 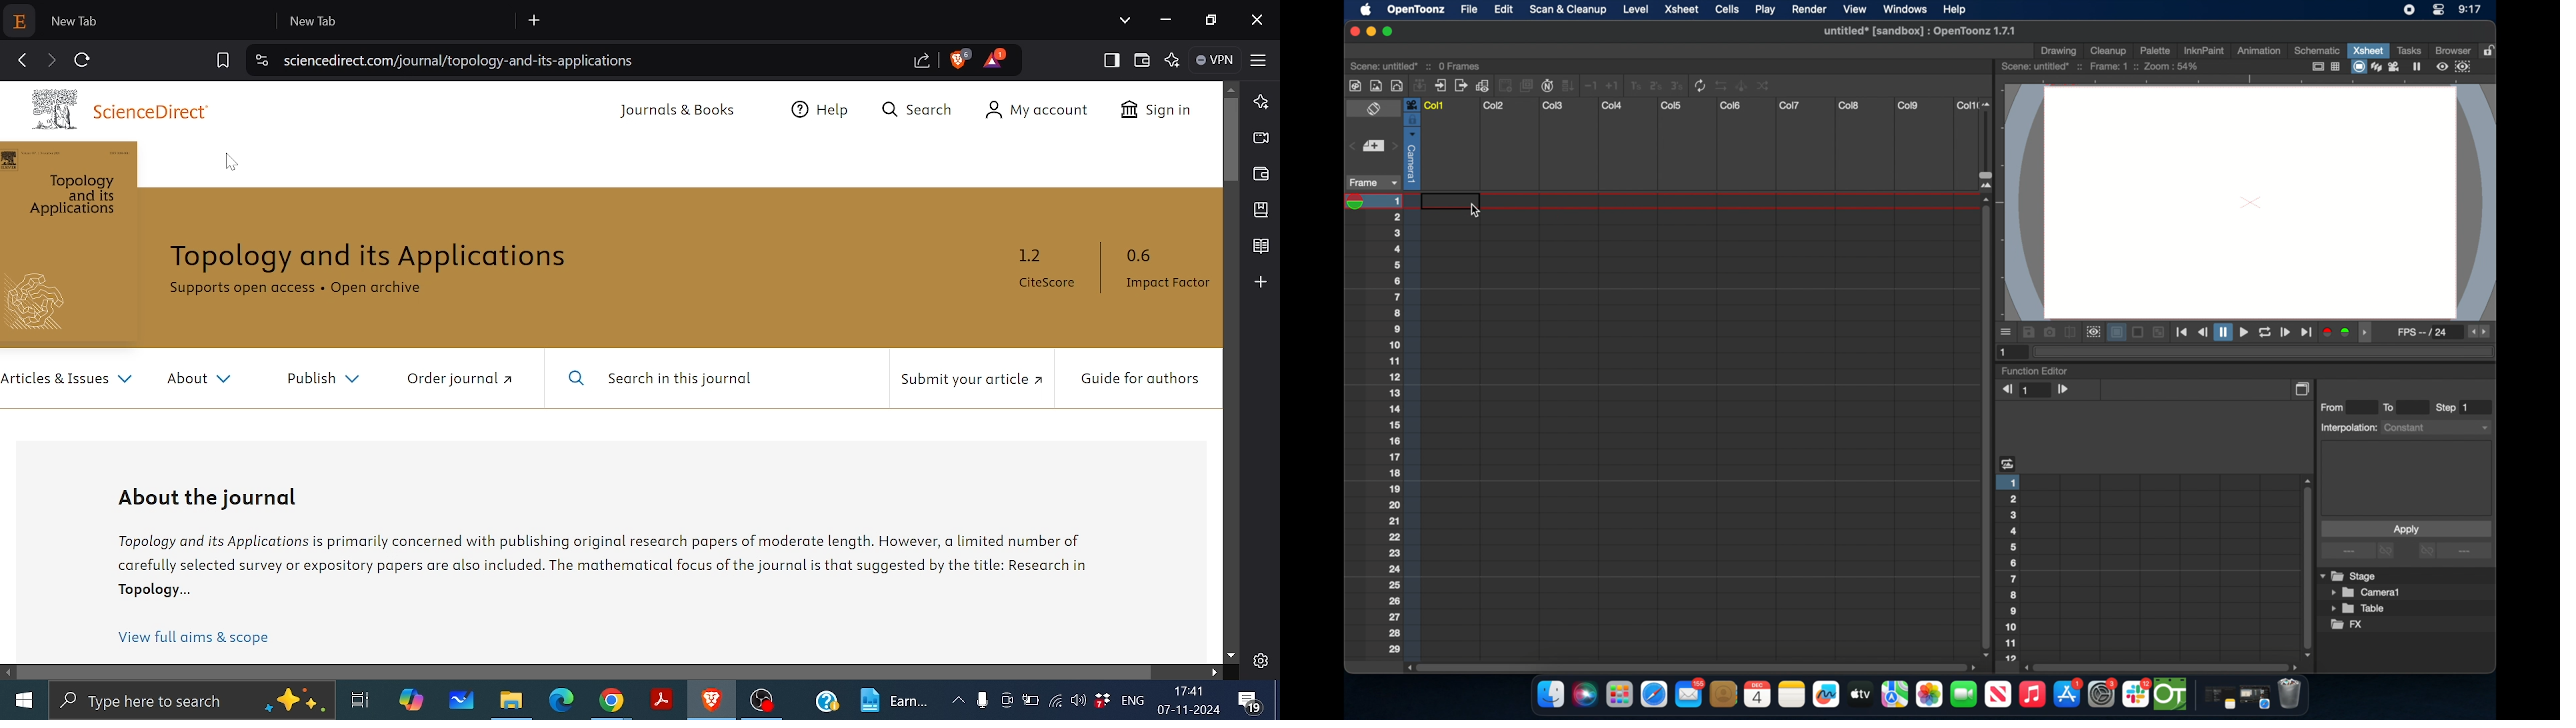 What do you see at coordinates (2317, 50) in the screenshot?
I see `schematic` at bounding box center [2317, 50].